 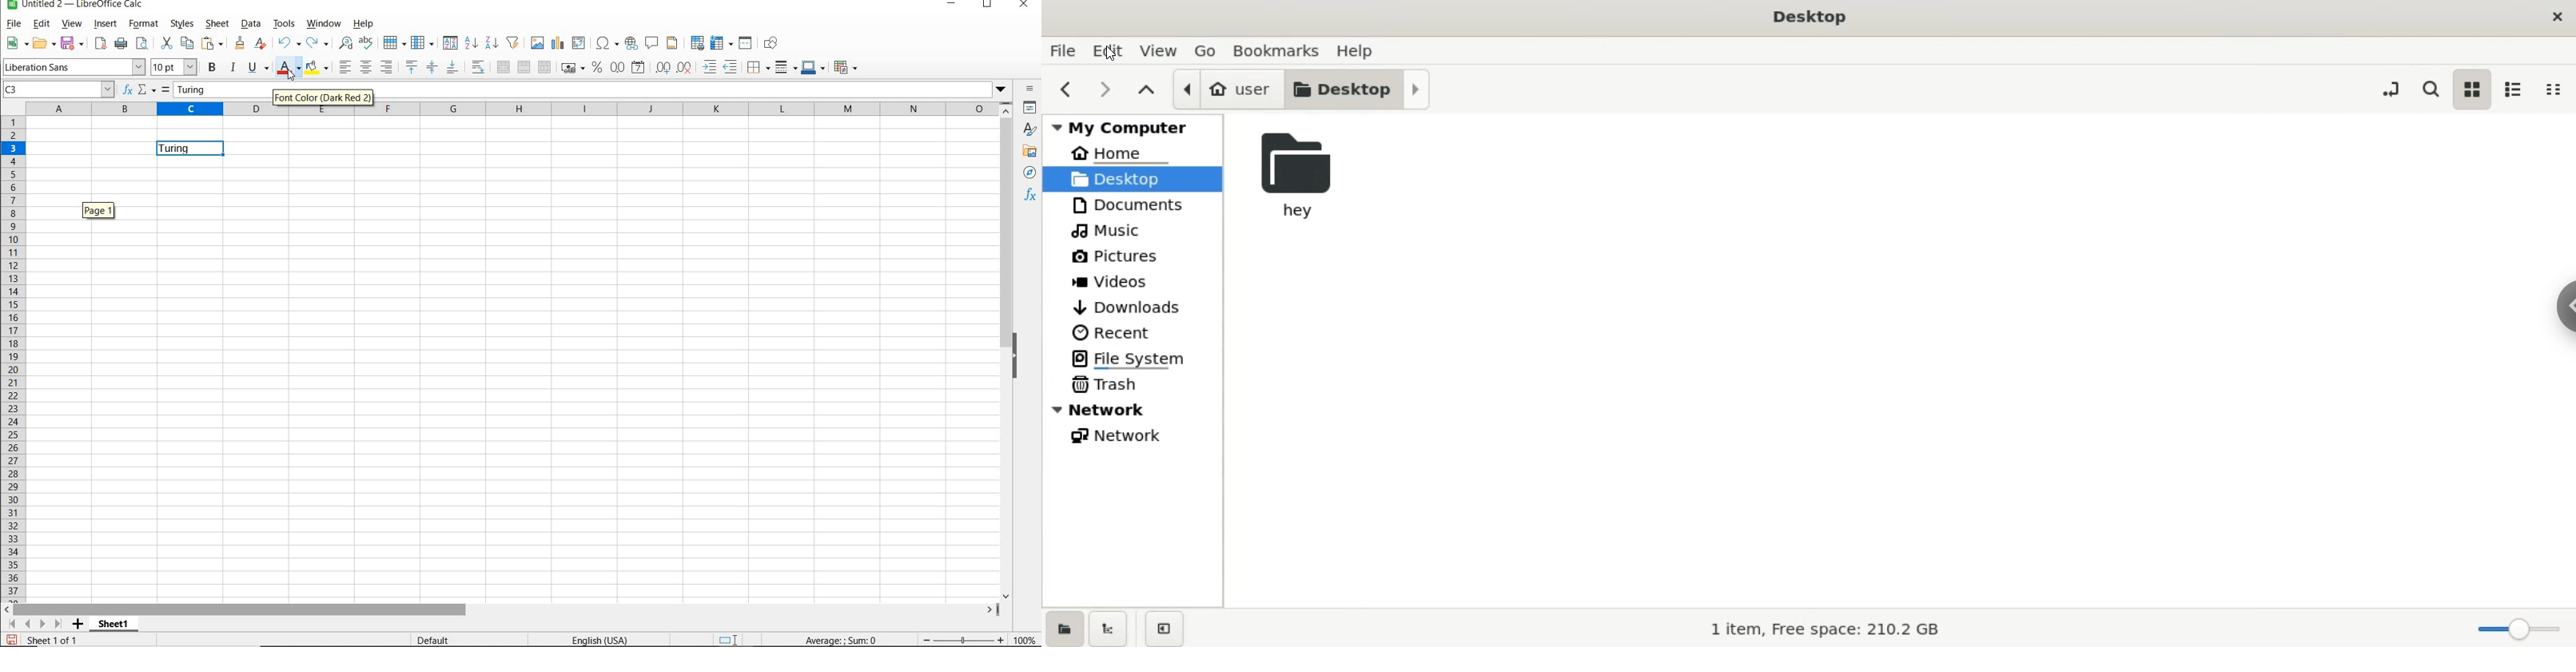 I want to click on EDIT, so click(x=42, y=25).